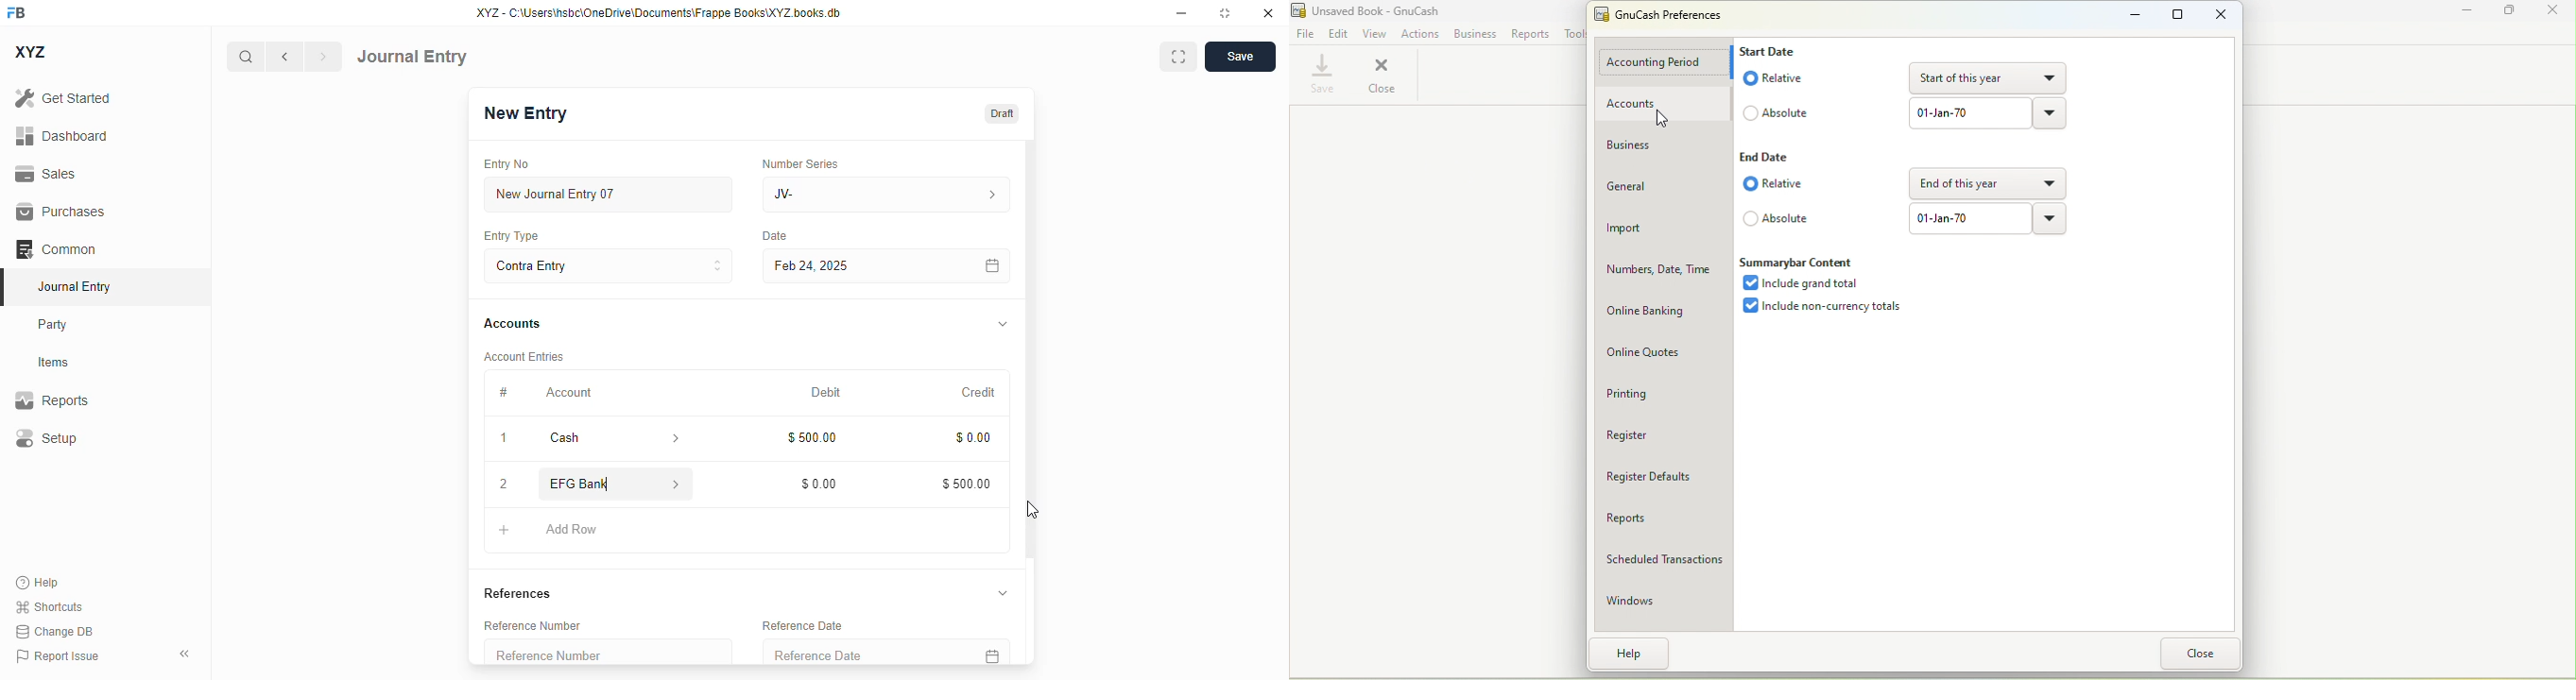 The width and height of the screenshot is (2576, 700). Describe the element at coordinates (993, 265) in the screenshot. I see `calendar icon` at that location.